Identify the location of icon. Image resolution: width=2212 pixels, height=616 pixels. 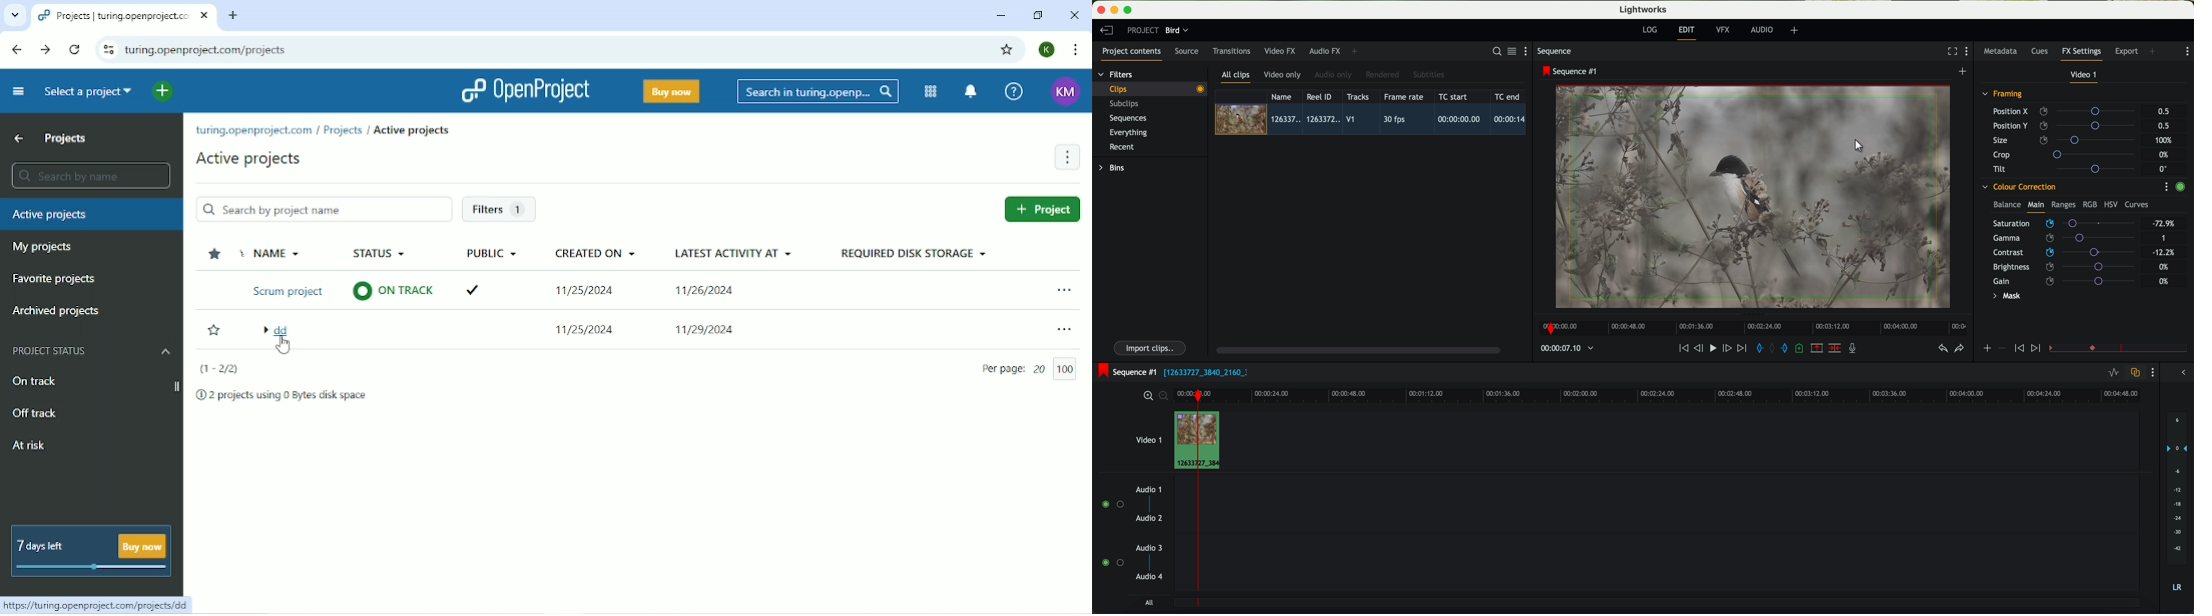
(2001, 348).